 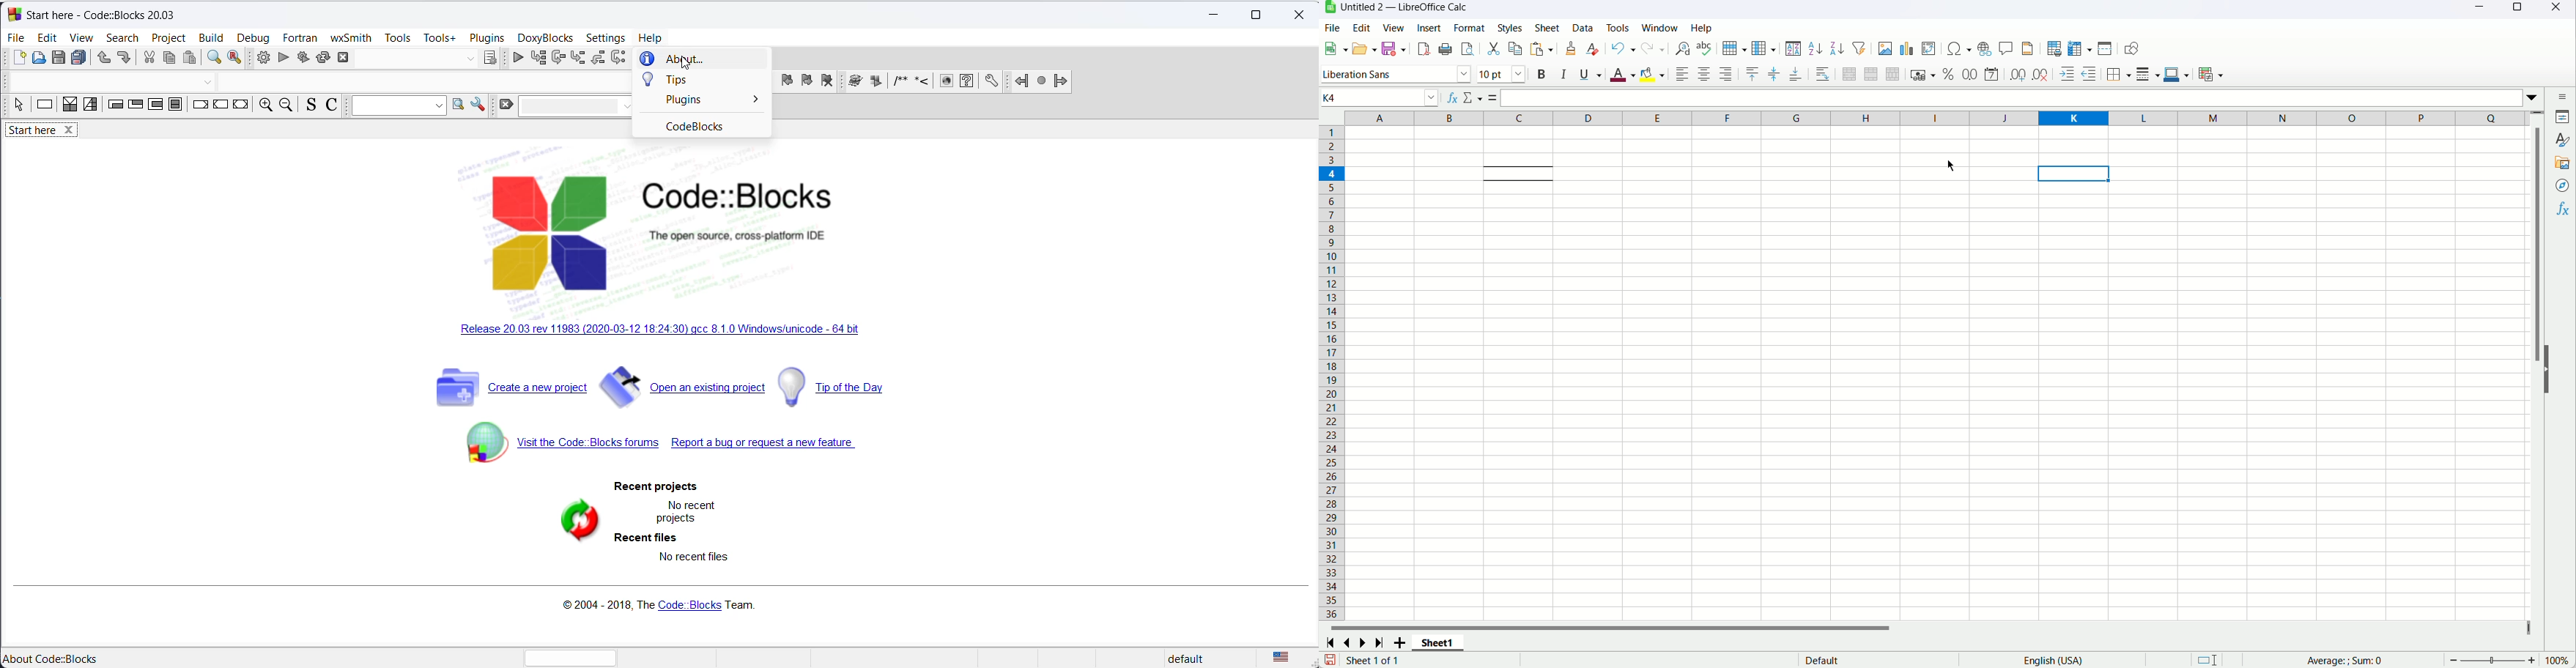 I want to click on Cut, so click(x=1494, y=50).